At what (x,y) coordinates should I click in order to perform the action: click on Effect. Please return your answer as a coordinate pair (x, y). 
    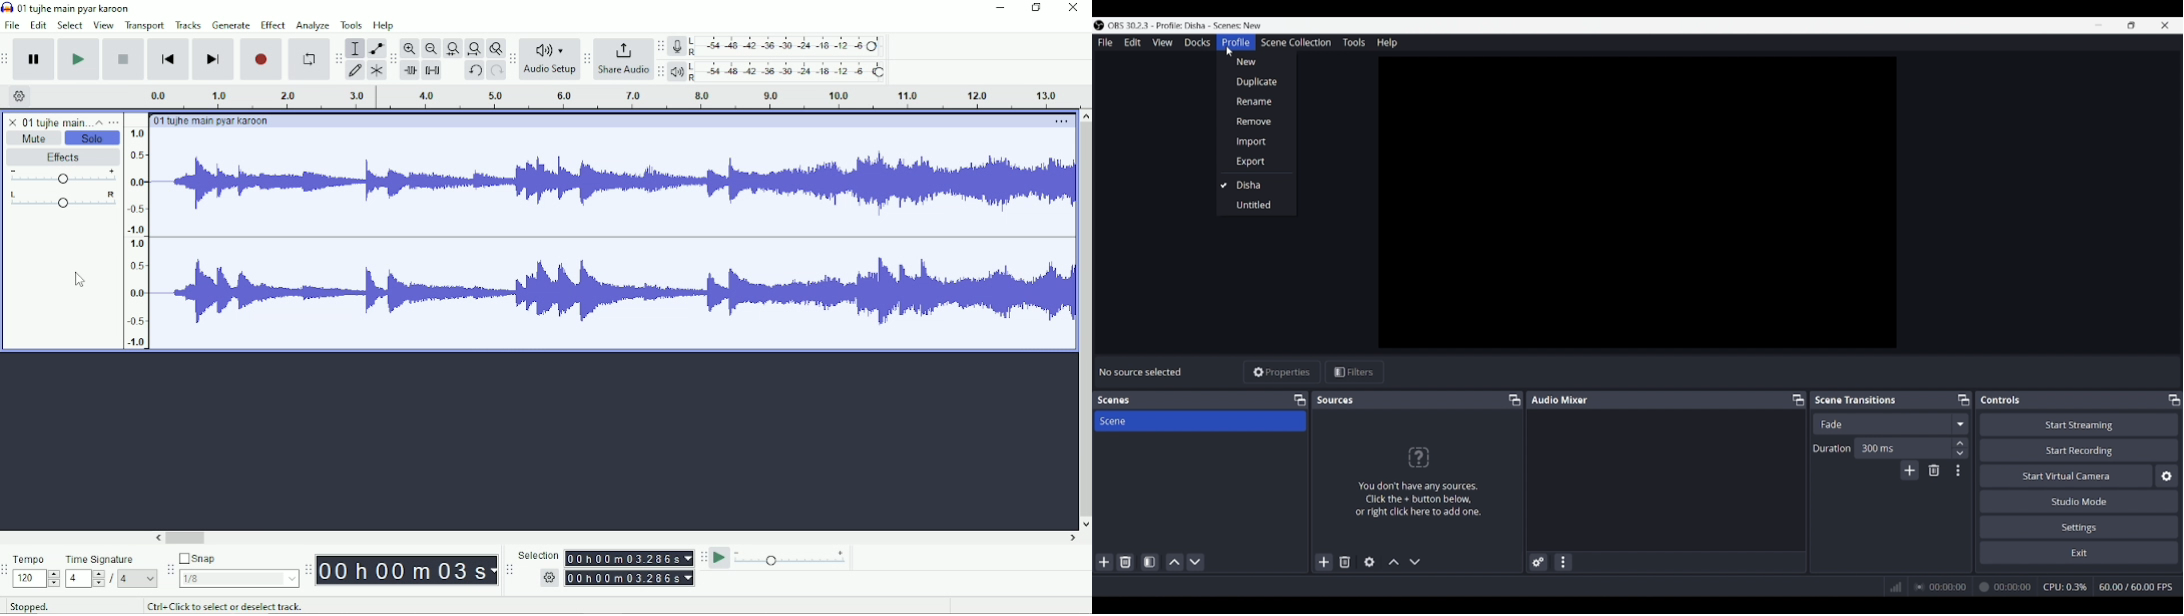
    Looking at the image, I should click on (273, 25).